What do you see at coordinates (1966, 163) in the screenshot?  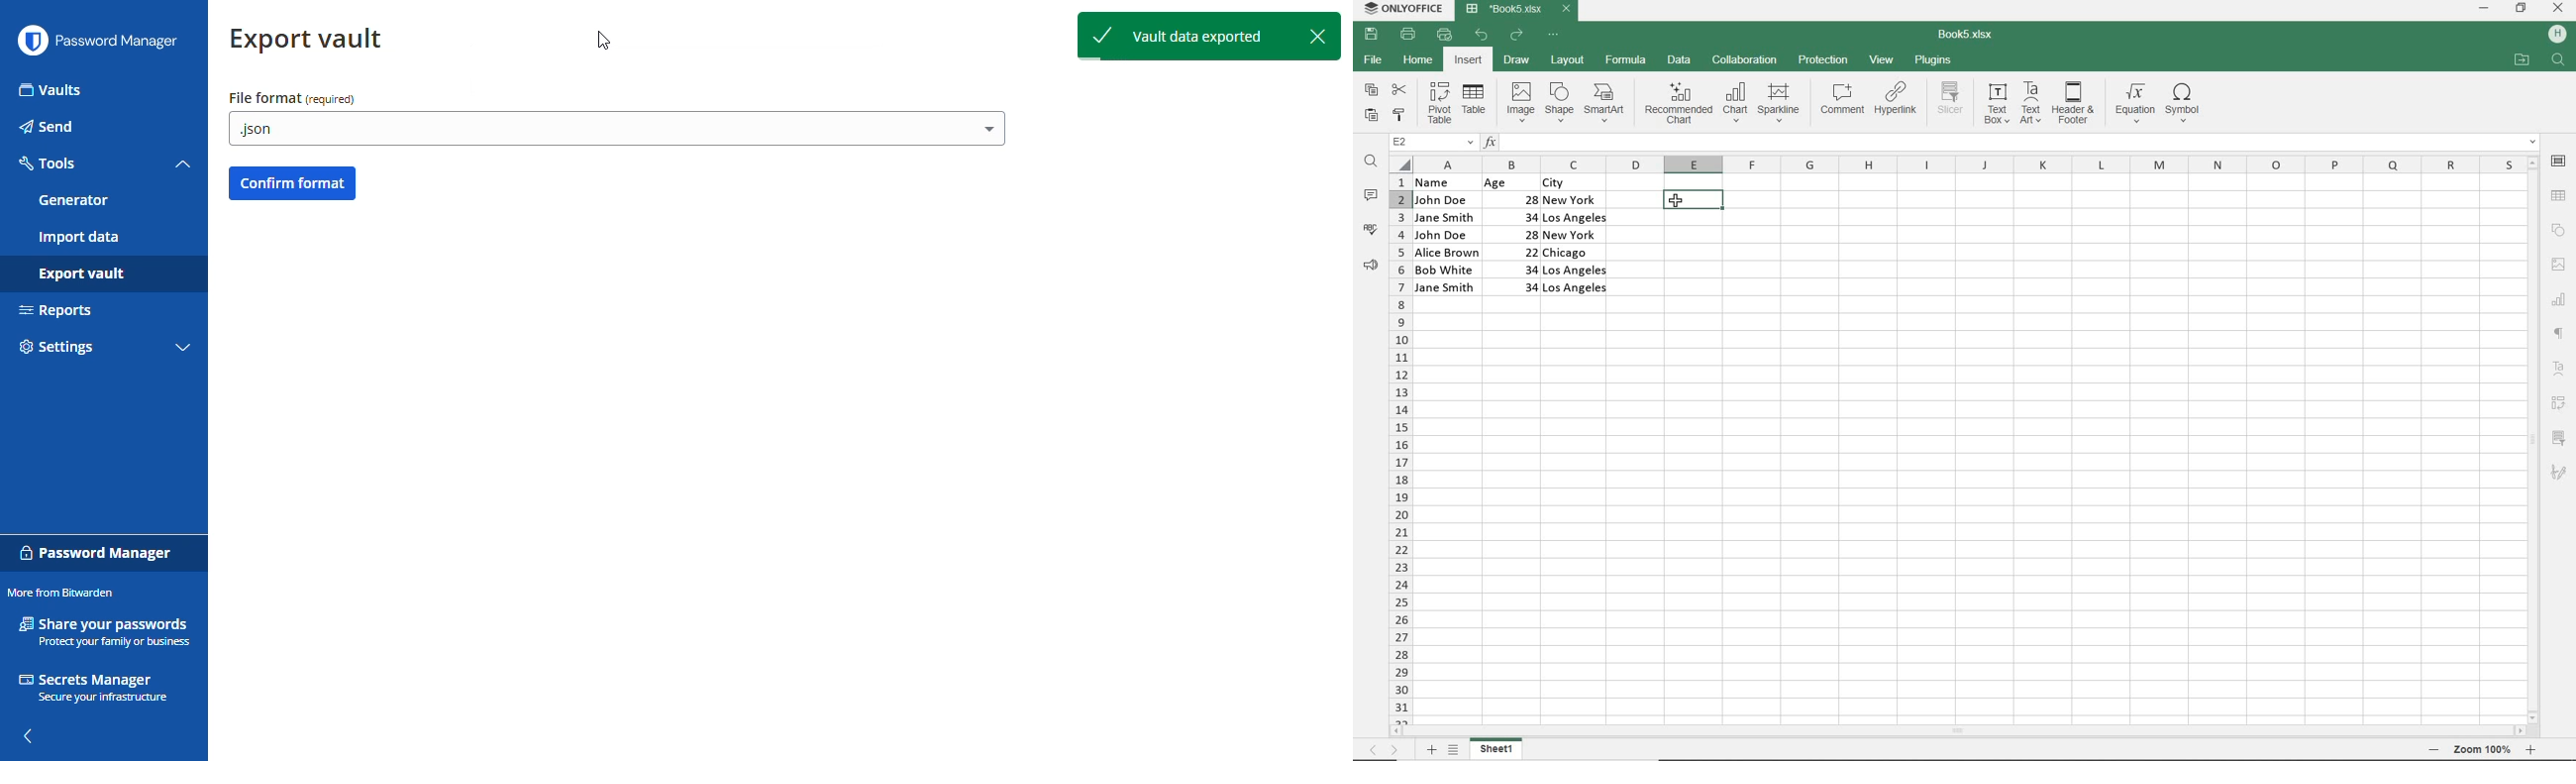 I see `COLUMNS` at bounding box center [1966, 163].